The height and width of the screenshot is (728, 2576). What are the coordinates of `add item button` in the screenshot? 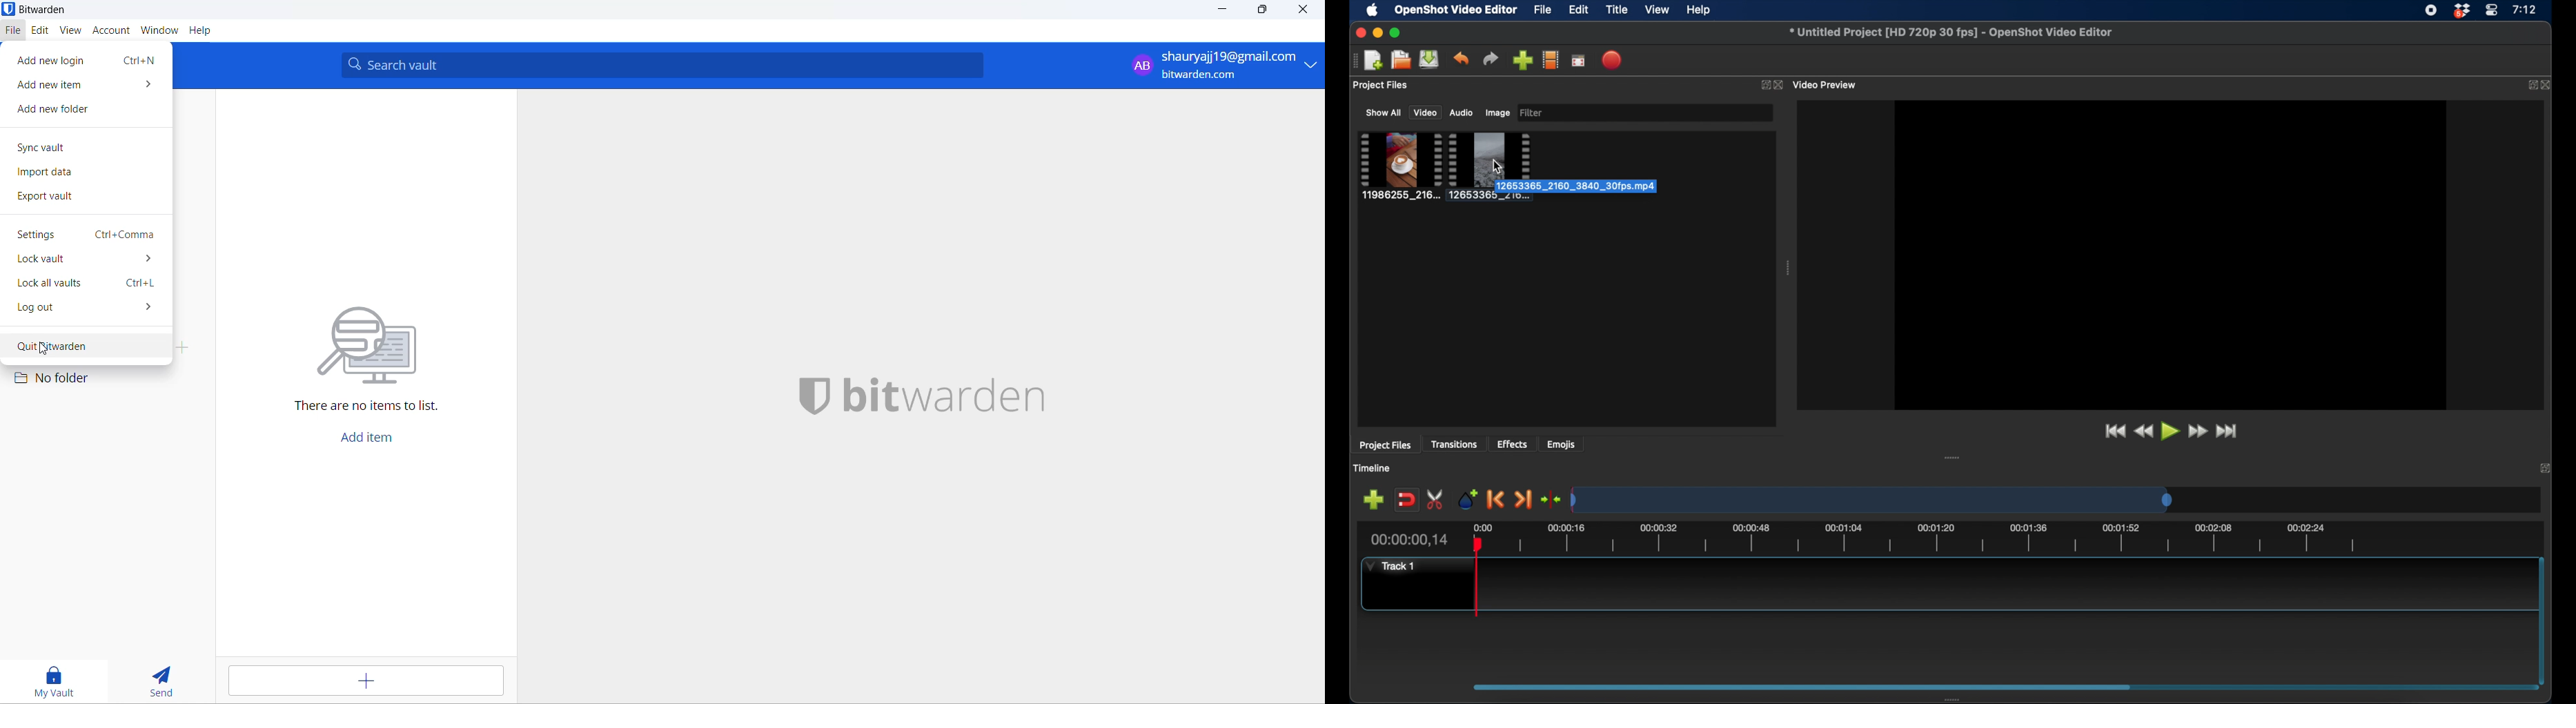 It's located at (371, 440).